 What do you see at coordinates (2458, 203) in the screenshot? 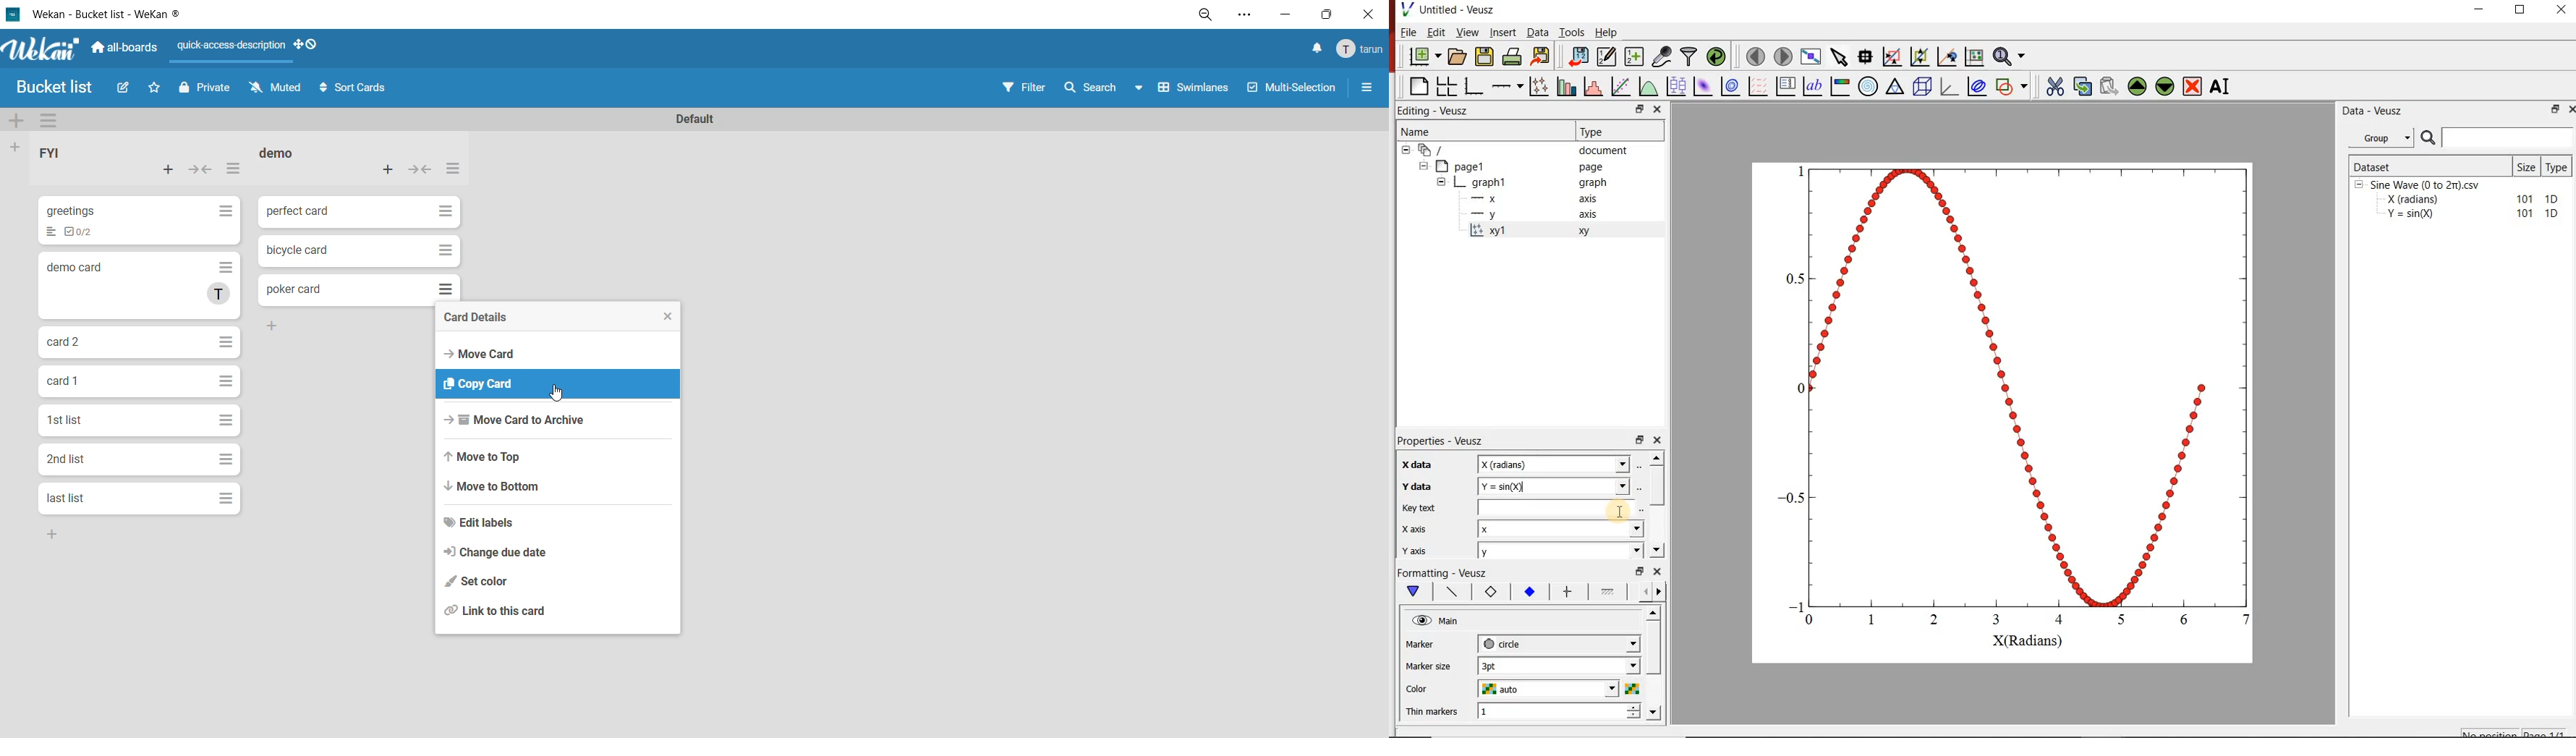
I see `Sine Wave (0 to 2m).csvX (radians) 101 1DY =sin(Q) 101 1D` at bounding box center [2458, 203].